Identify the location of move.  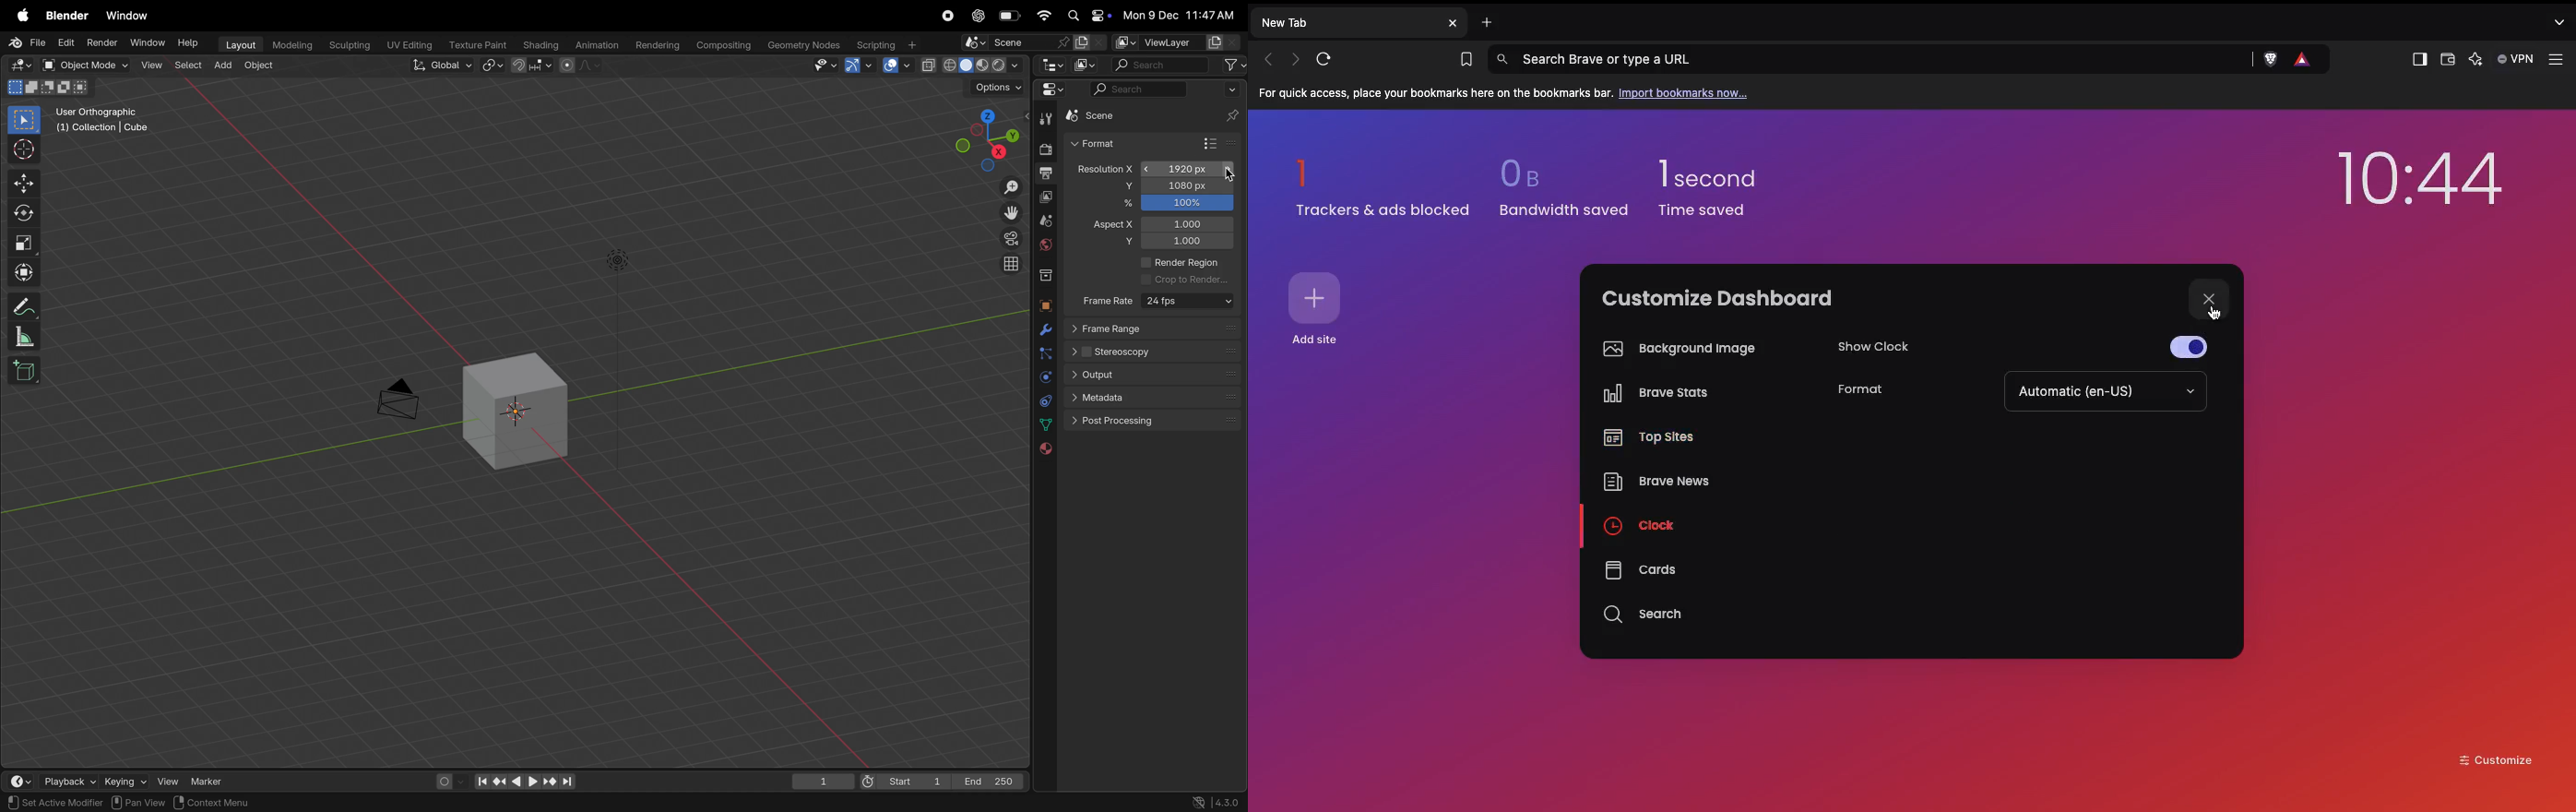
(20, 183).